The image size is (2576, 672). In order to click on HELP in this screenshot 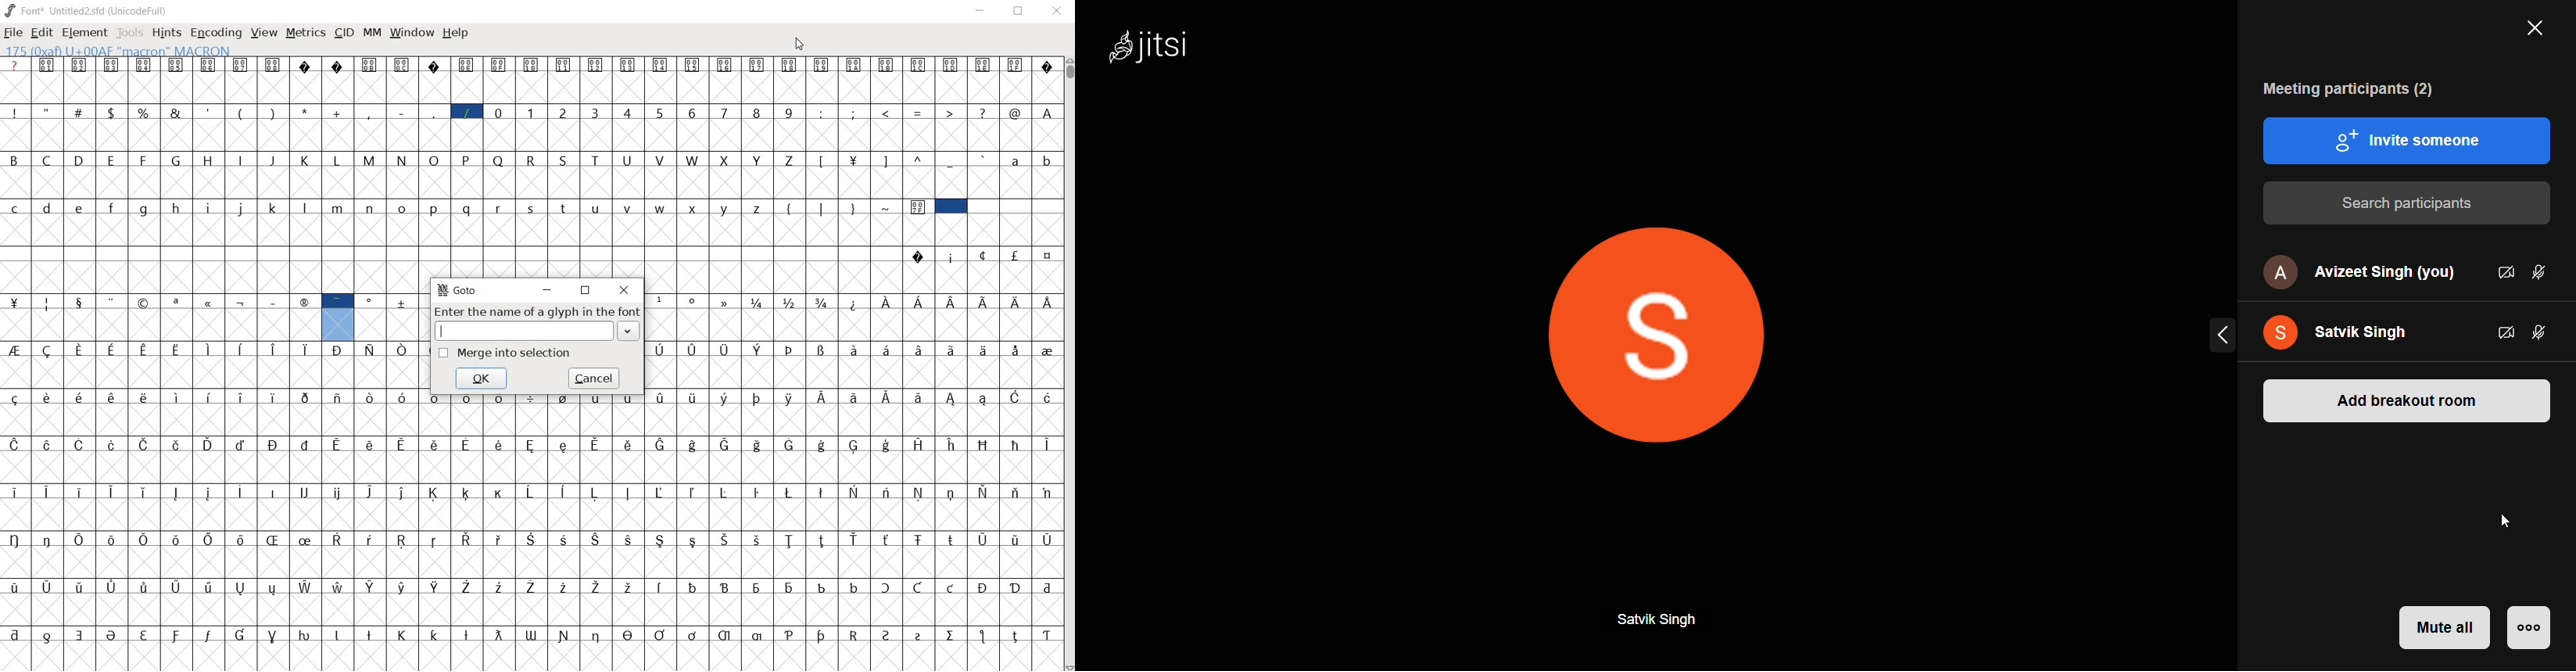, I will do `click(456, 34)`.